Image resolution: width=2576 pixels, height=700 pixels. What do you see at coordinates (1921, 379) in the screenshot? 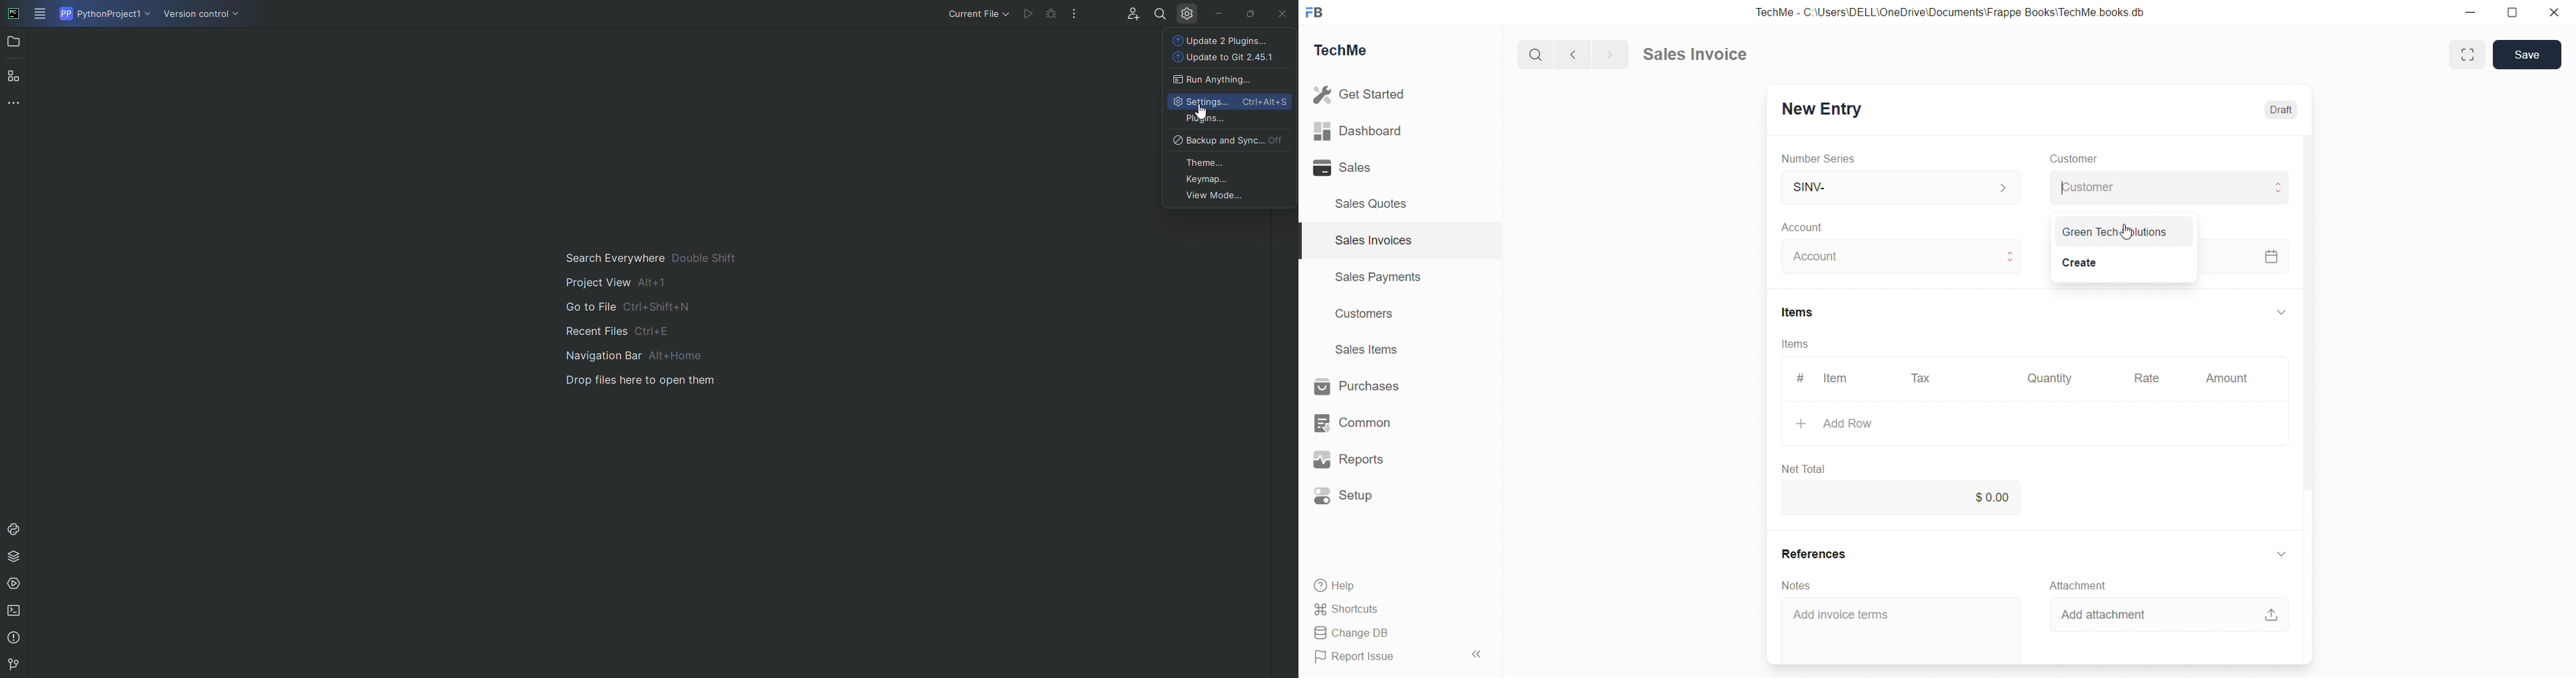
I see `Tax` at bounding box center [1921, 379].